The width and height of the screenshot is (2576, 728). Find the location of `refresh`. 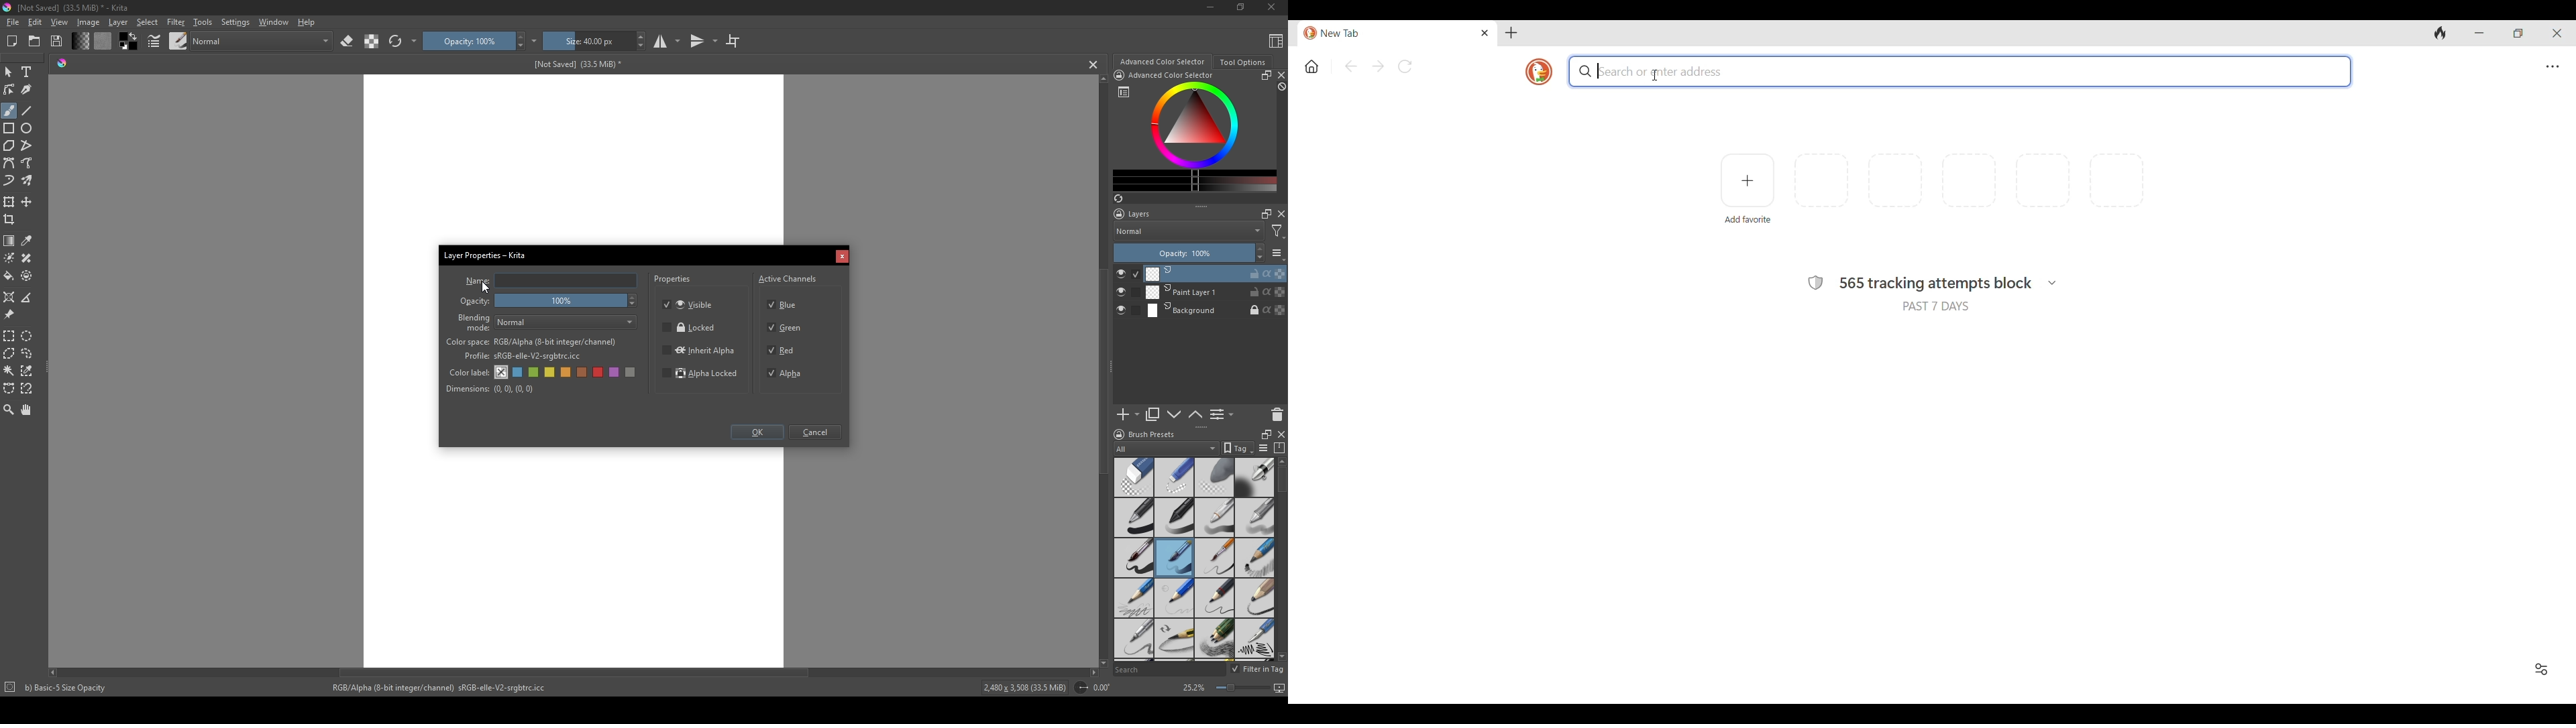

refresh is located at coordinates (1118, 198).